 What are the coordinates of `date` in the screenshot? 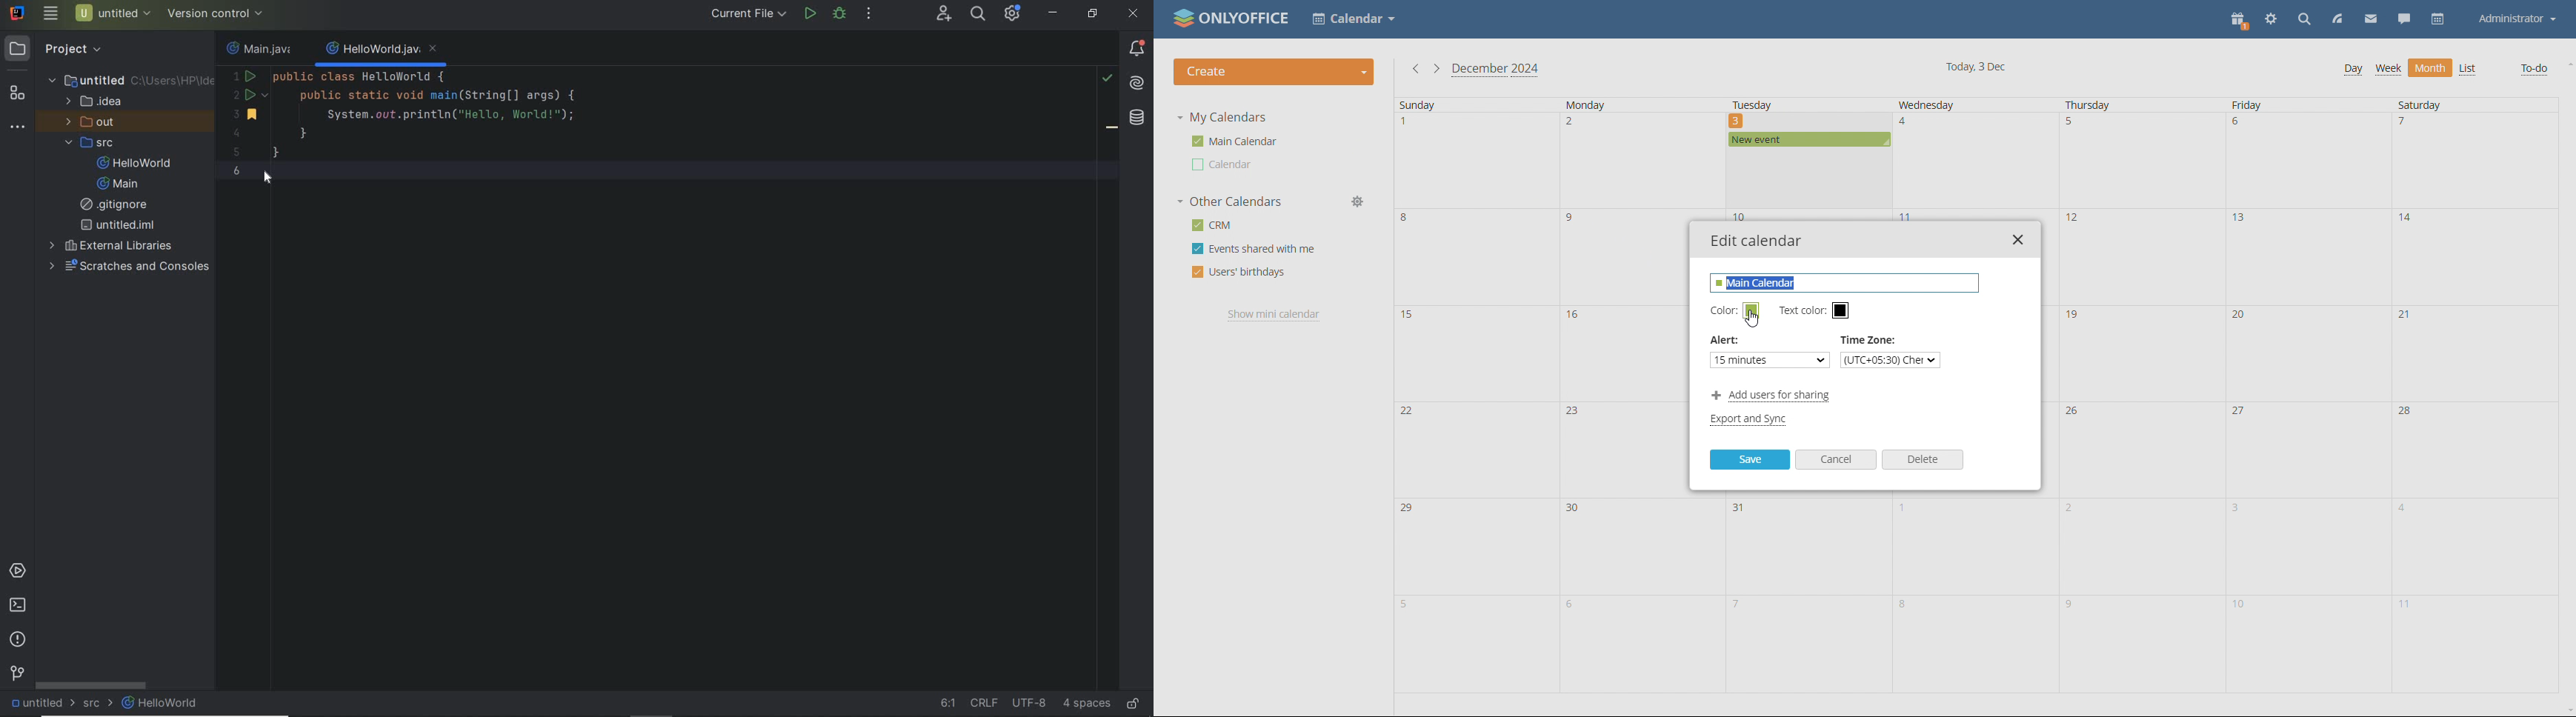 It's located at (1640, 545).